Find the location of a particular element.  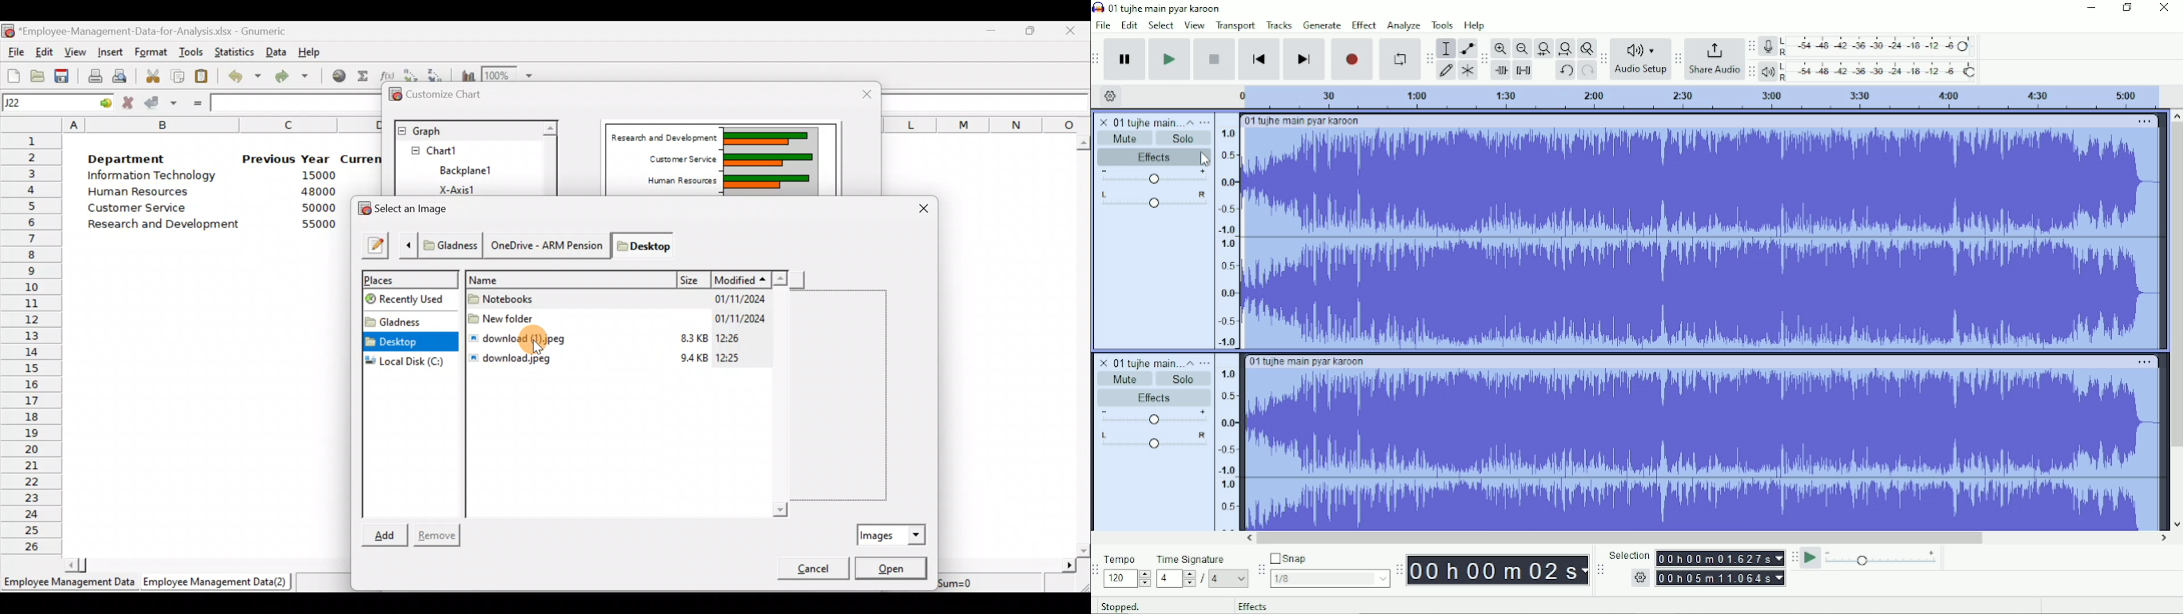

close is located at coordinates (1101, 363).